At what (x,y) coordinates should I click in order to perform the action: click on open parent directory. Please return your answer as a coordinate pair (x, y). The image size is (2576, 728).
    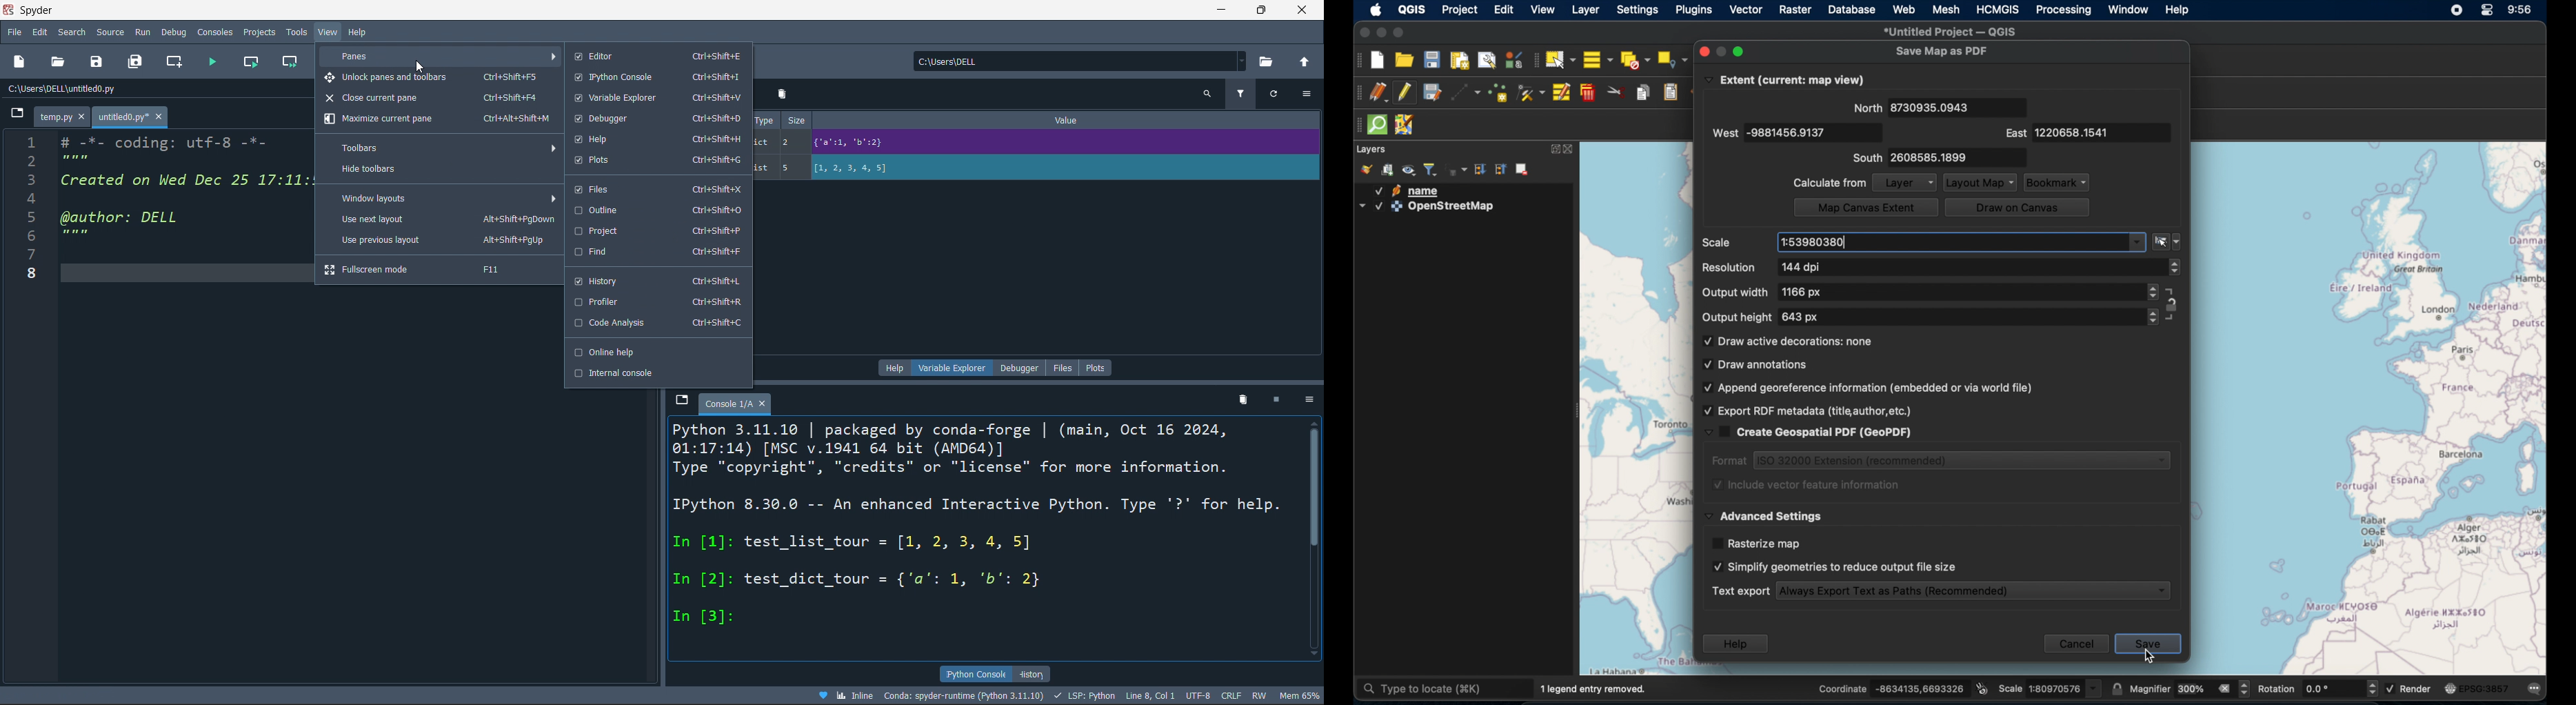
    Looking at the image, I should click on (1308, 61).